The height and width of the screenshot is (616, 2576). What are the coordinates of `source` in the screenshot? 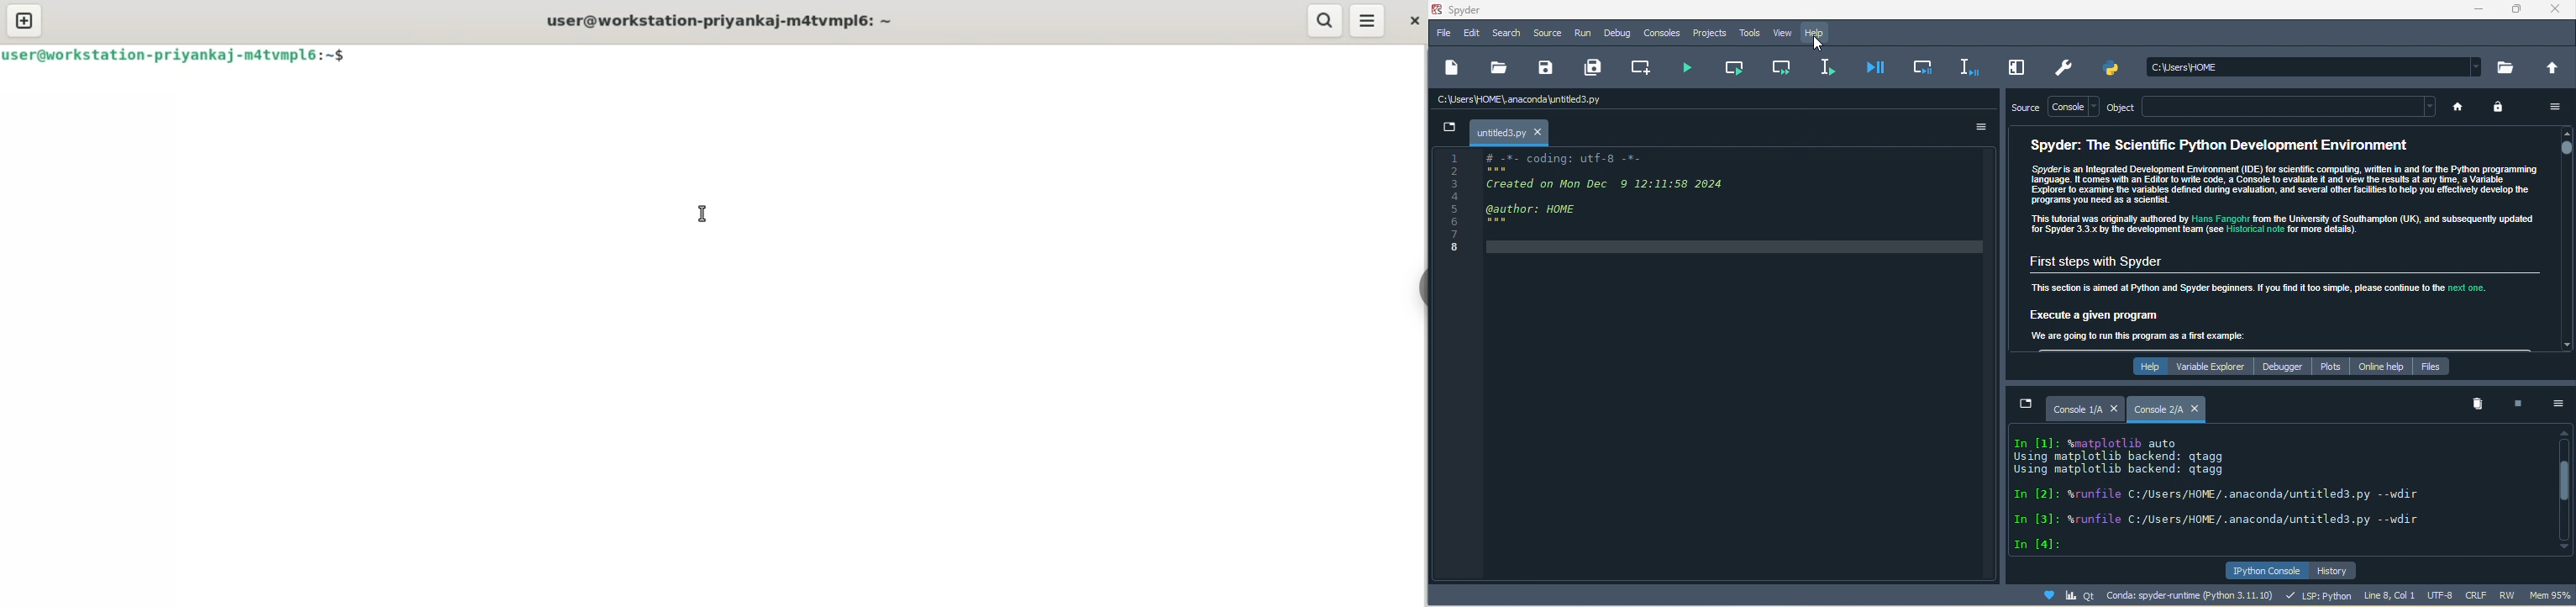 It's located at (1548, 31).